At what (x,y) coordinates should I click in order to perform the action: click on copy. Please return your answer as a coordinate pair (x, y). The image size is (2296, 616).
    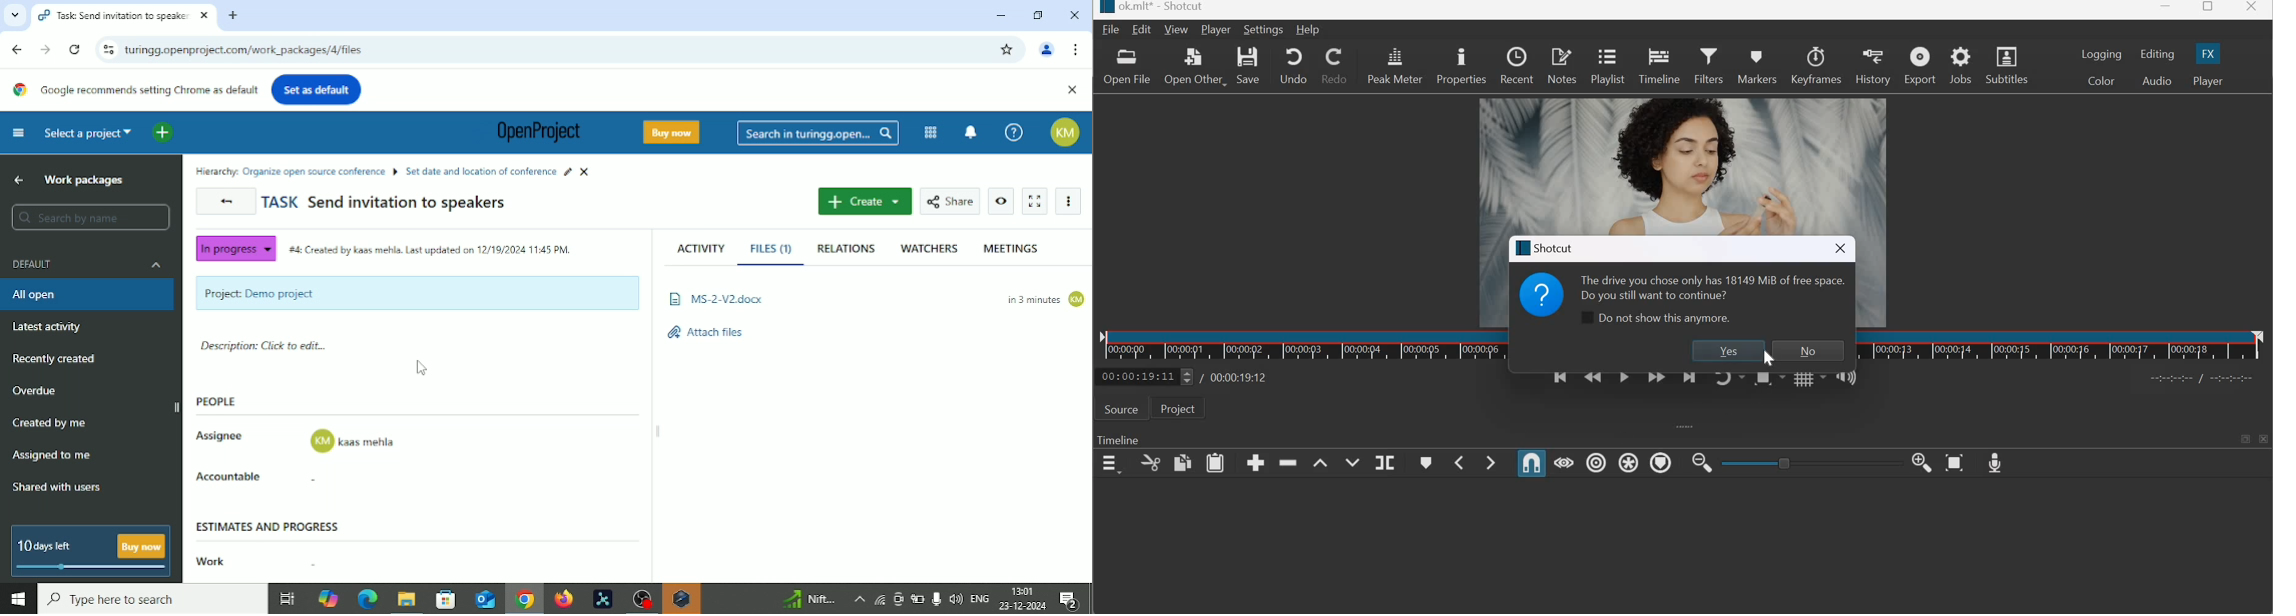
    Looking at the image, I should click on (1151, 463).